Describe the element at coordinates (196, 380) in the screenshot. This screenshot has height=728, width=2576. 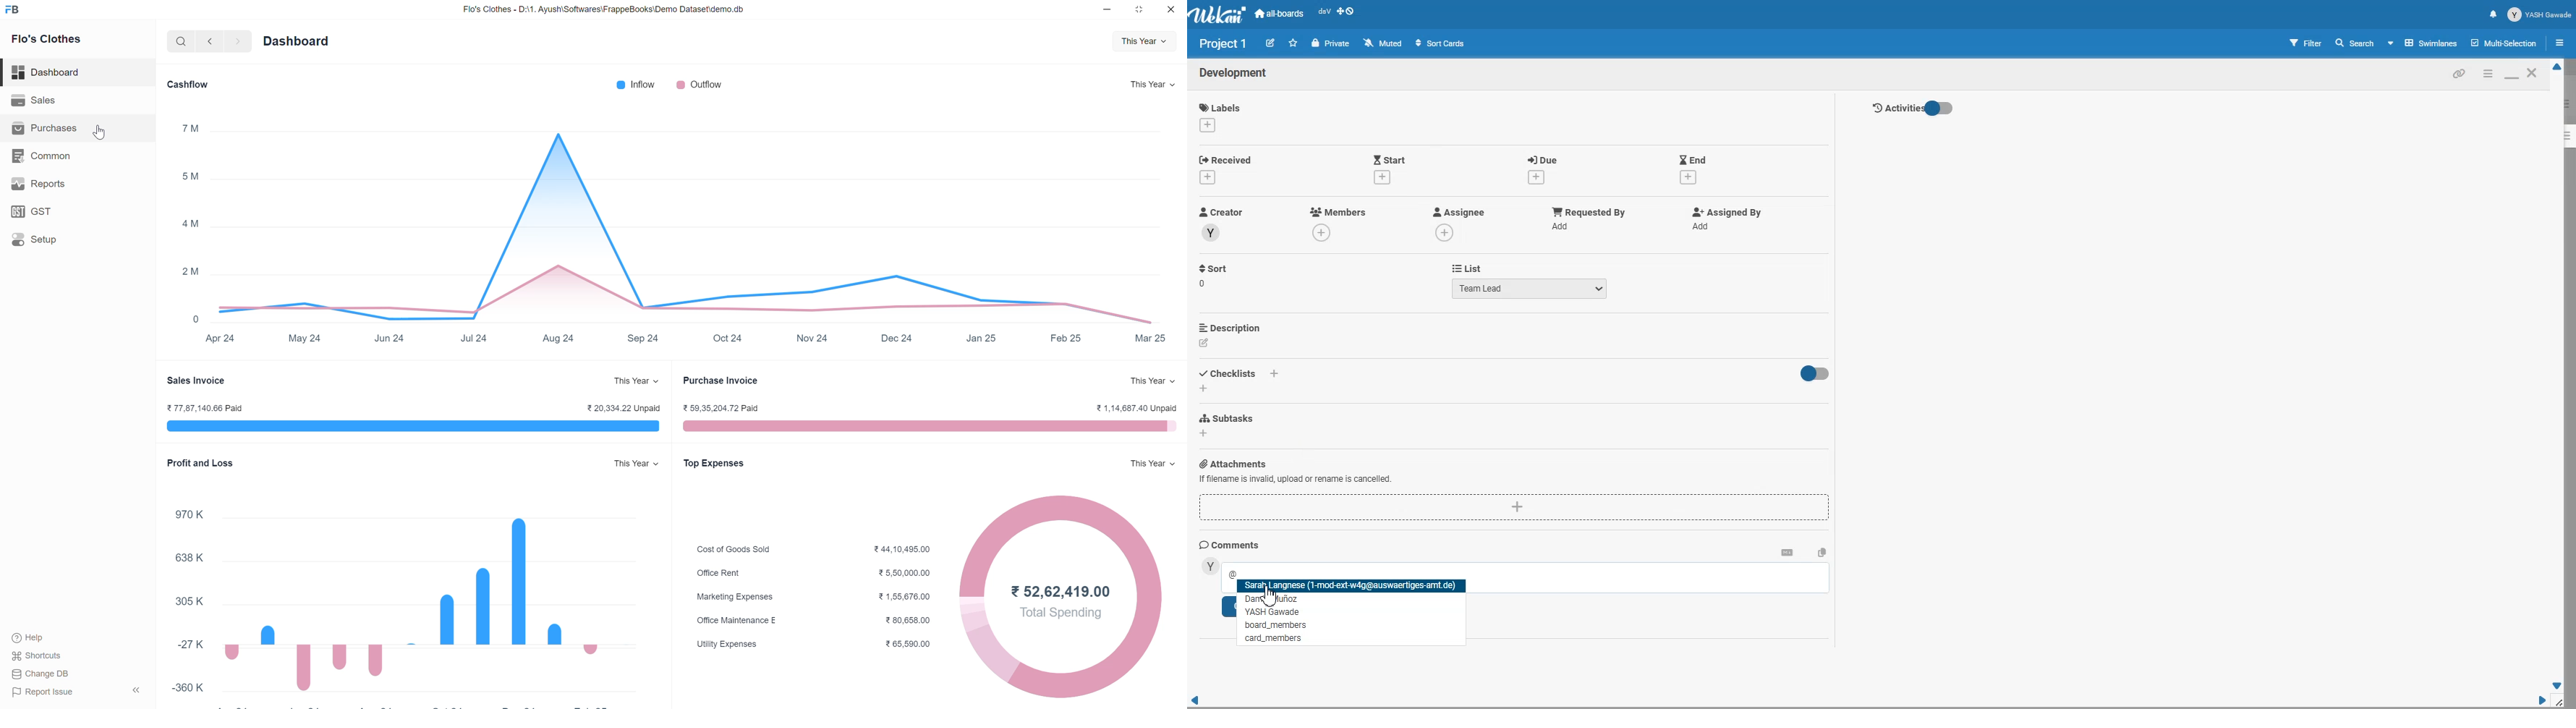
I see `Sales Invoice` at that location.